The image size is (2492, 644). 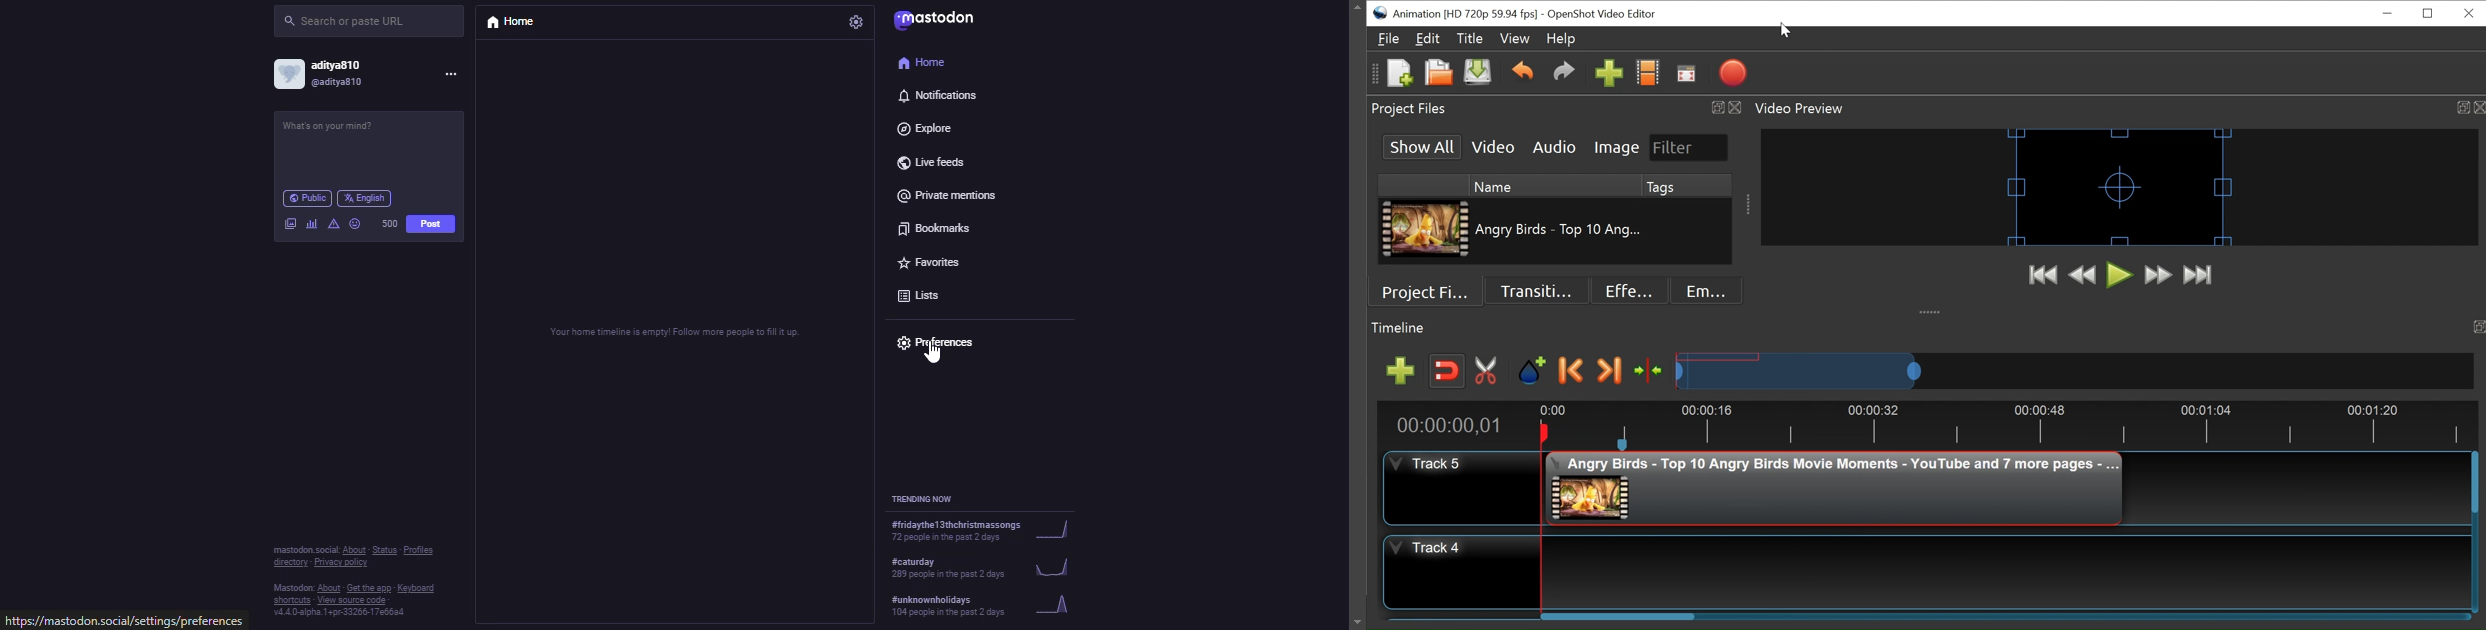 What do you see at coordinates (334, 127) in the screenshot?
I see `post` at bounding box center [334, 127].